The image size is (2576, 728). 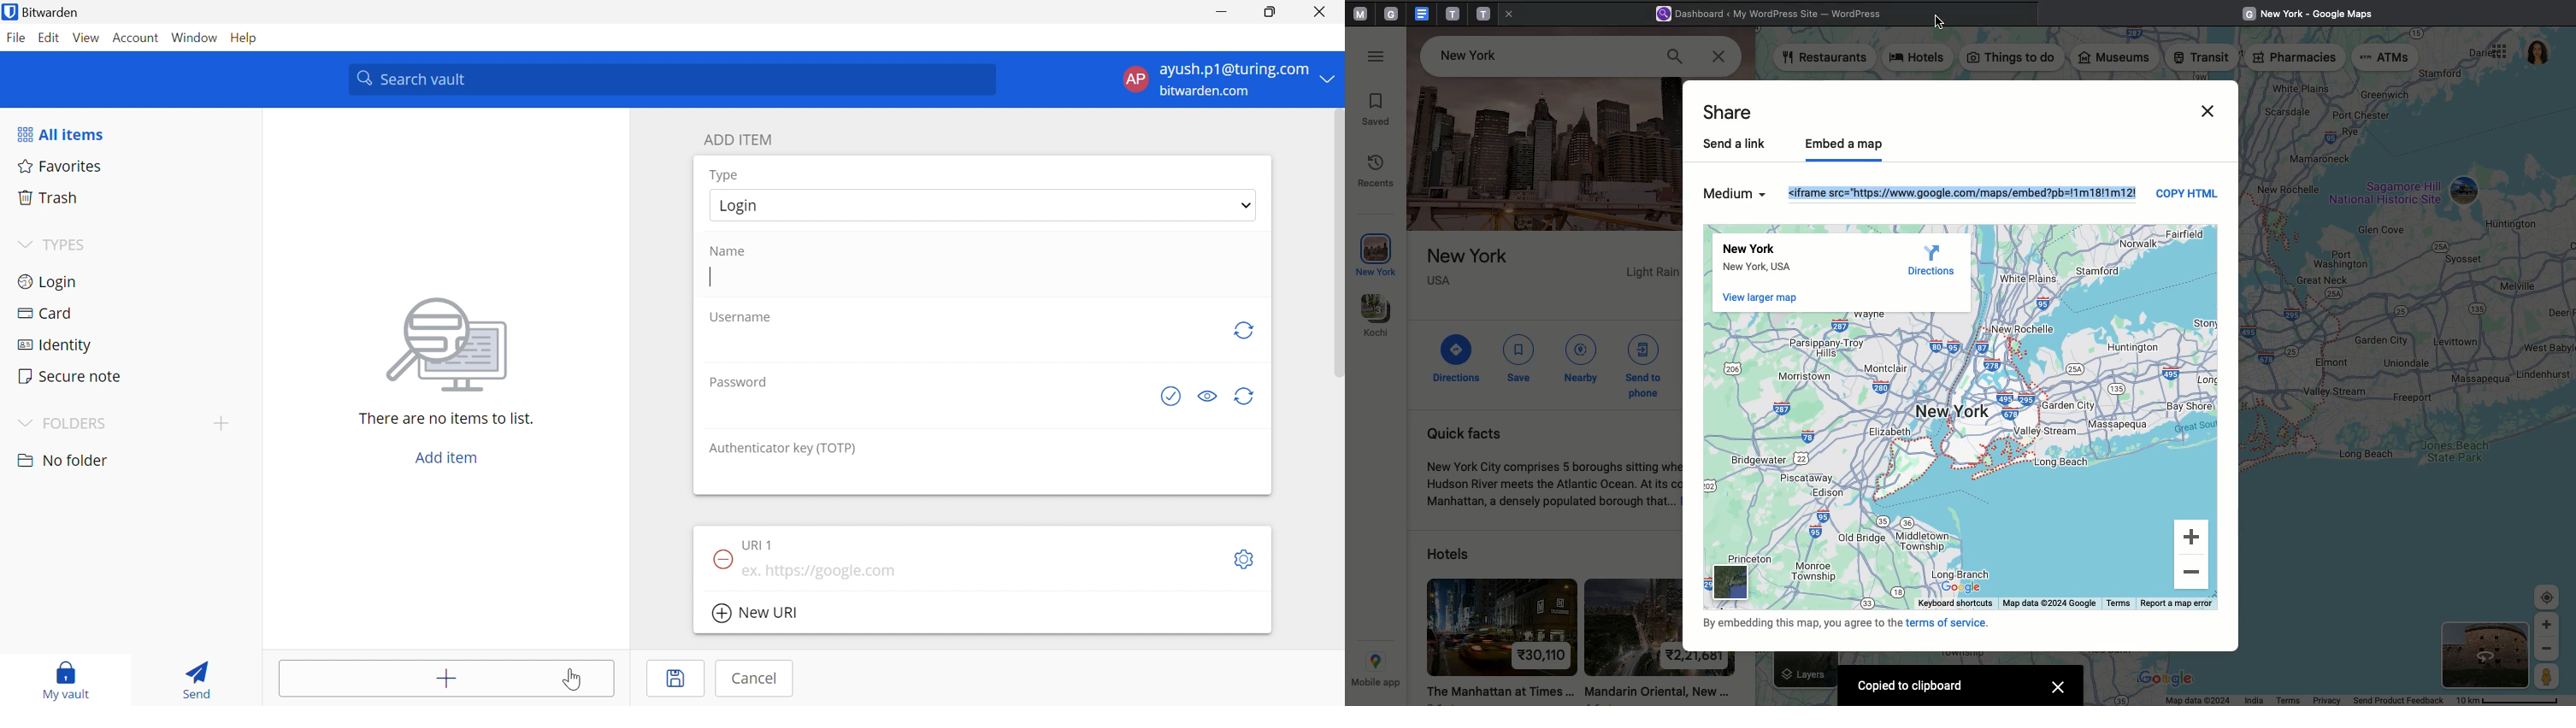 What do you see at coordinates (1739, 144) in the screenshot?
I see `Send a link` at bounding box center [1739, 144].